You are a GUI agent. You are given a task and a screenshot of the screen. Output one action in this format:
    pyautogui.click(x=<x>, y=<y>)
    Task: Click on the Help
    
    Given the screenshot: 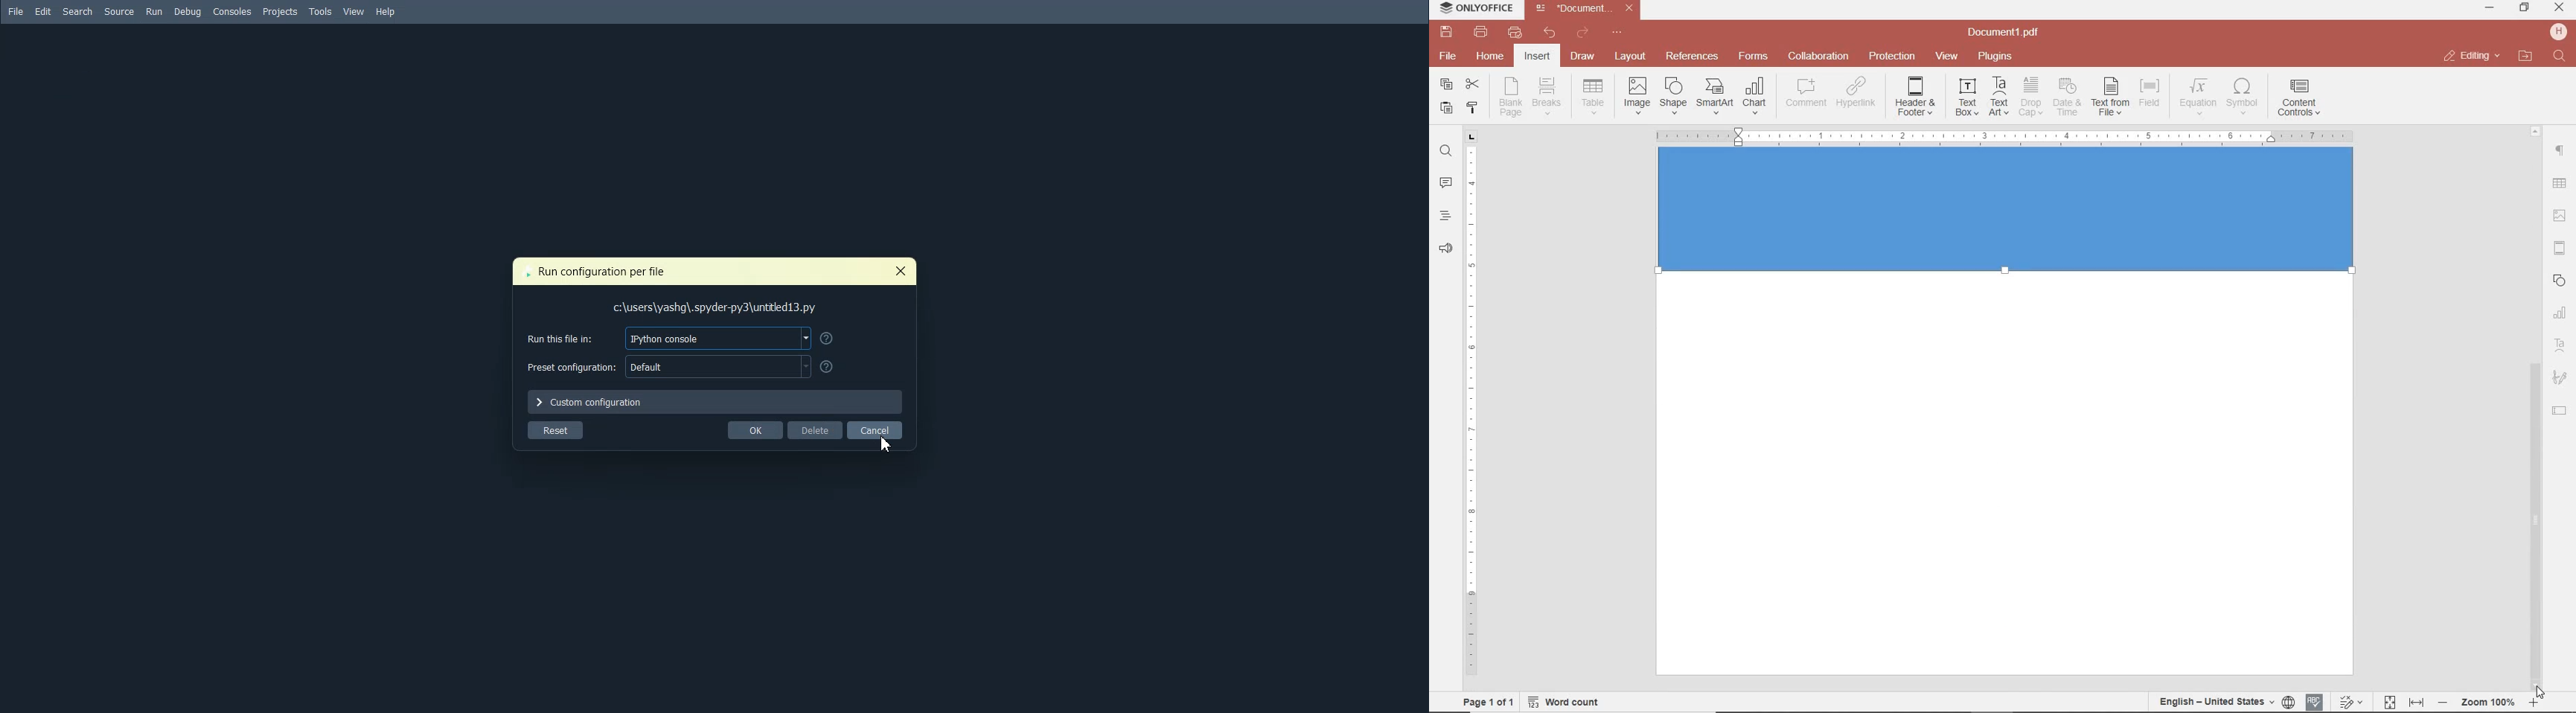 What is the action you would take?
    pyautogui.click(x=385, y=12)
    